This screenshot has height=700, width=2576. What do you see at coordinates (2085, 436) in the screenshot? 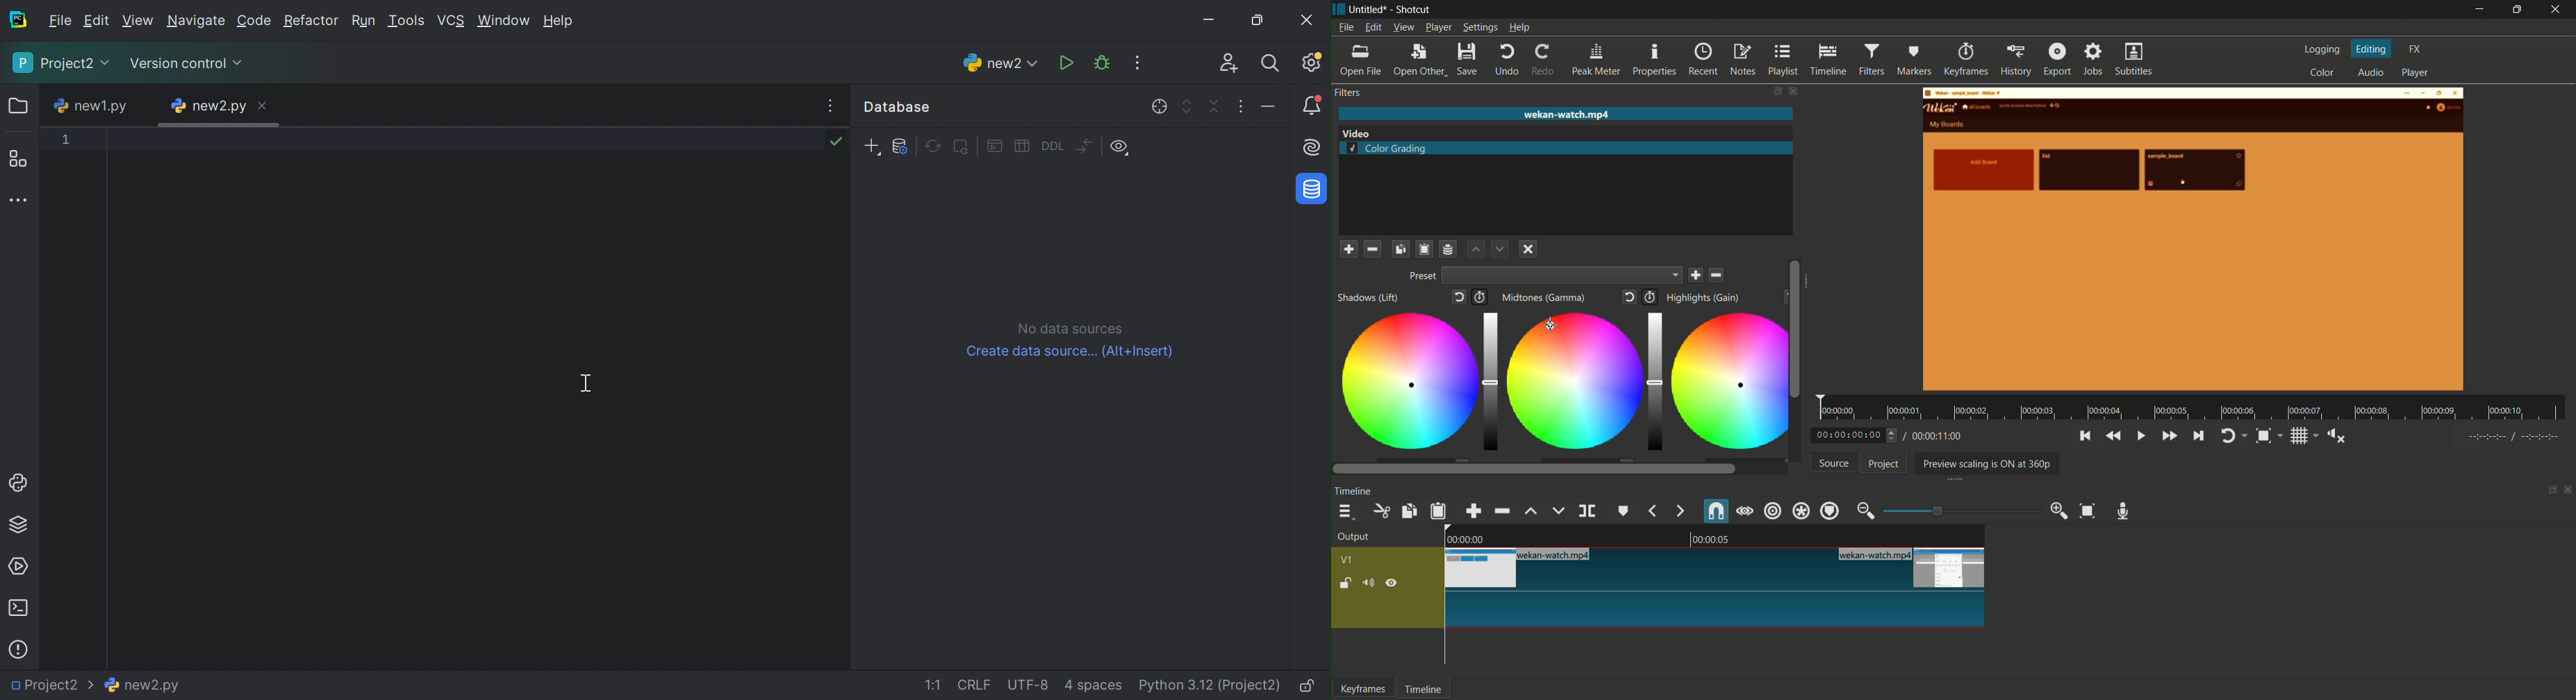
I see `skip to the previous point` at bounding box center [2085, 436].